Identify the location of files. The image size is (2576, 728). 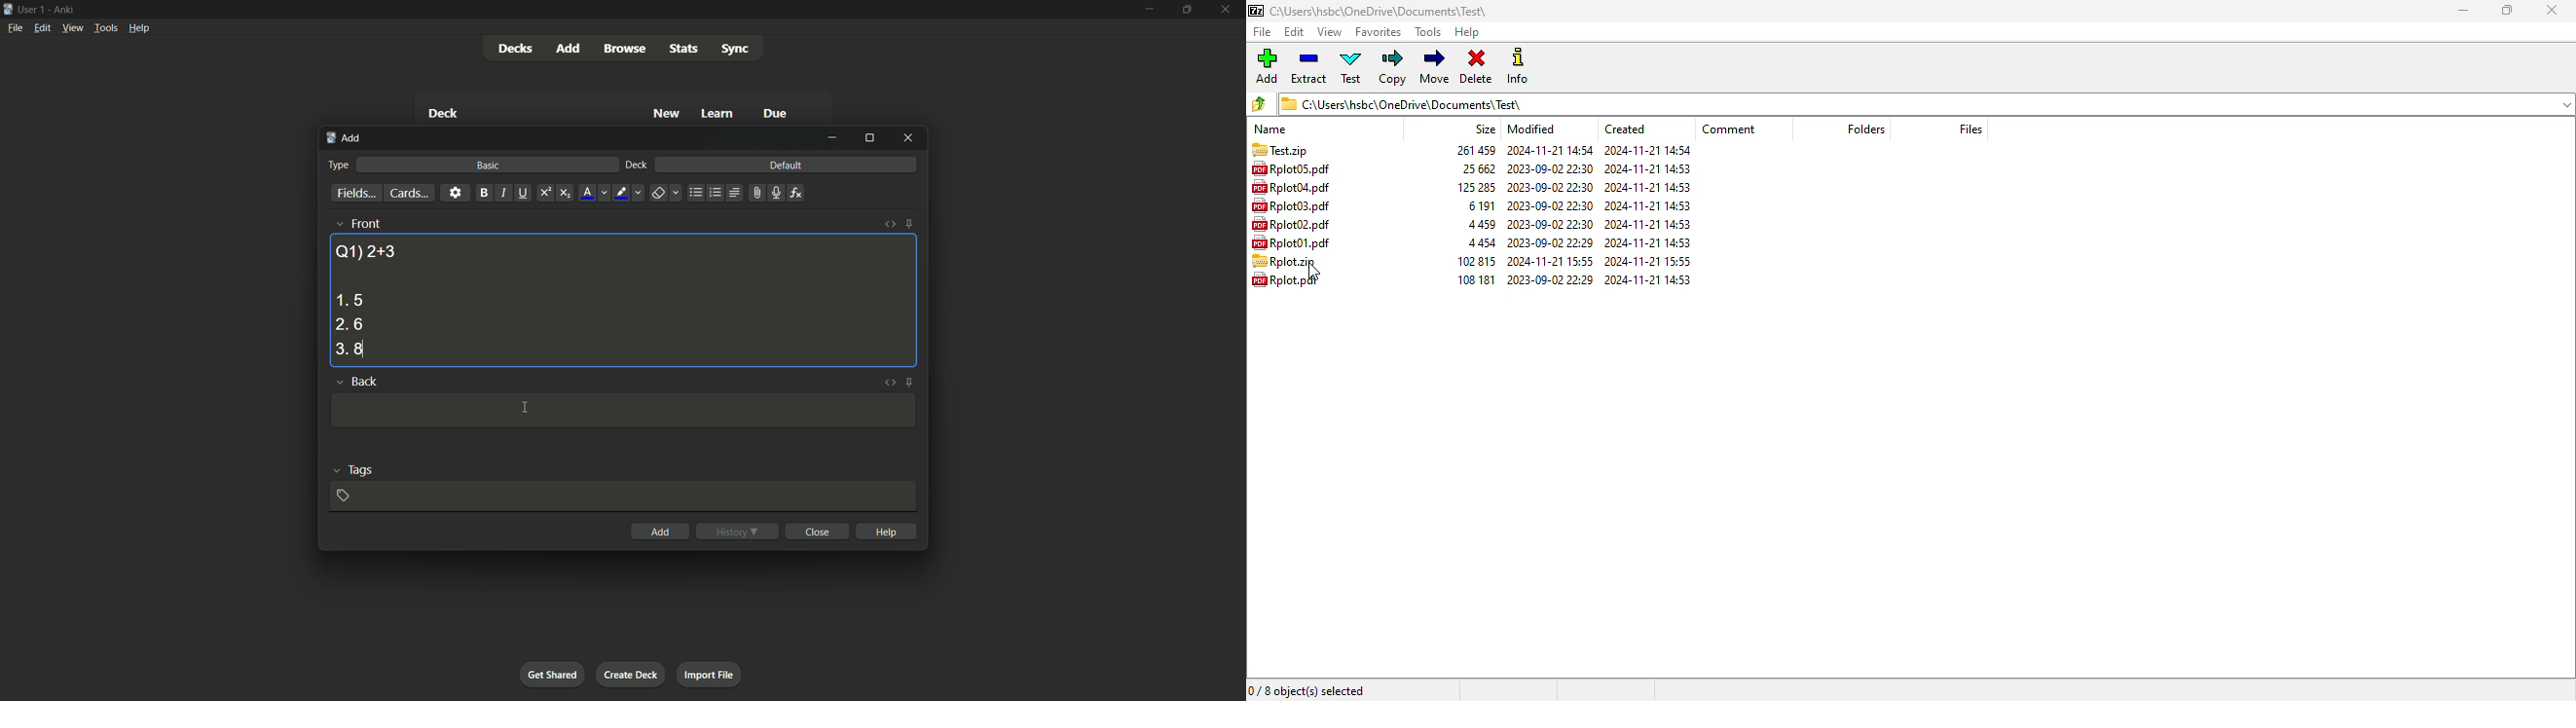
(1971, 129).